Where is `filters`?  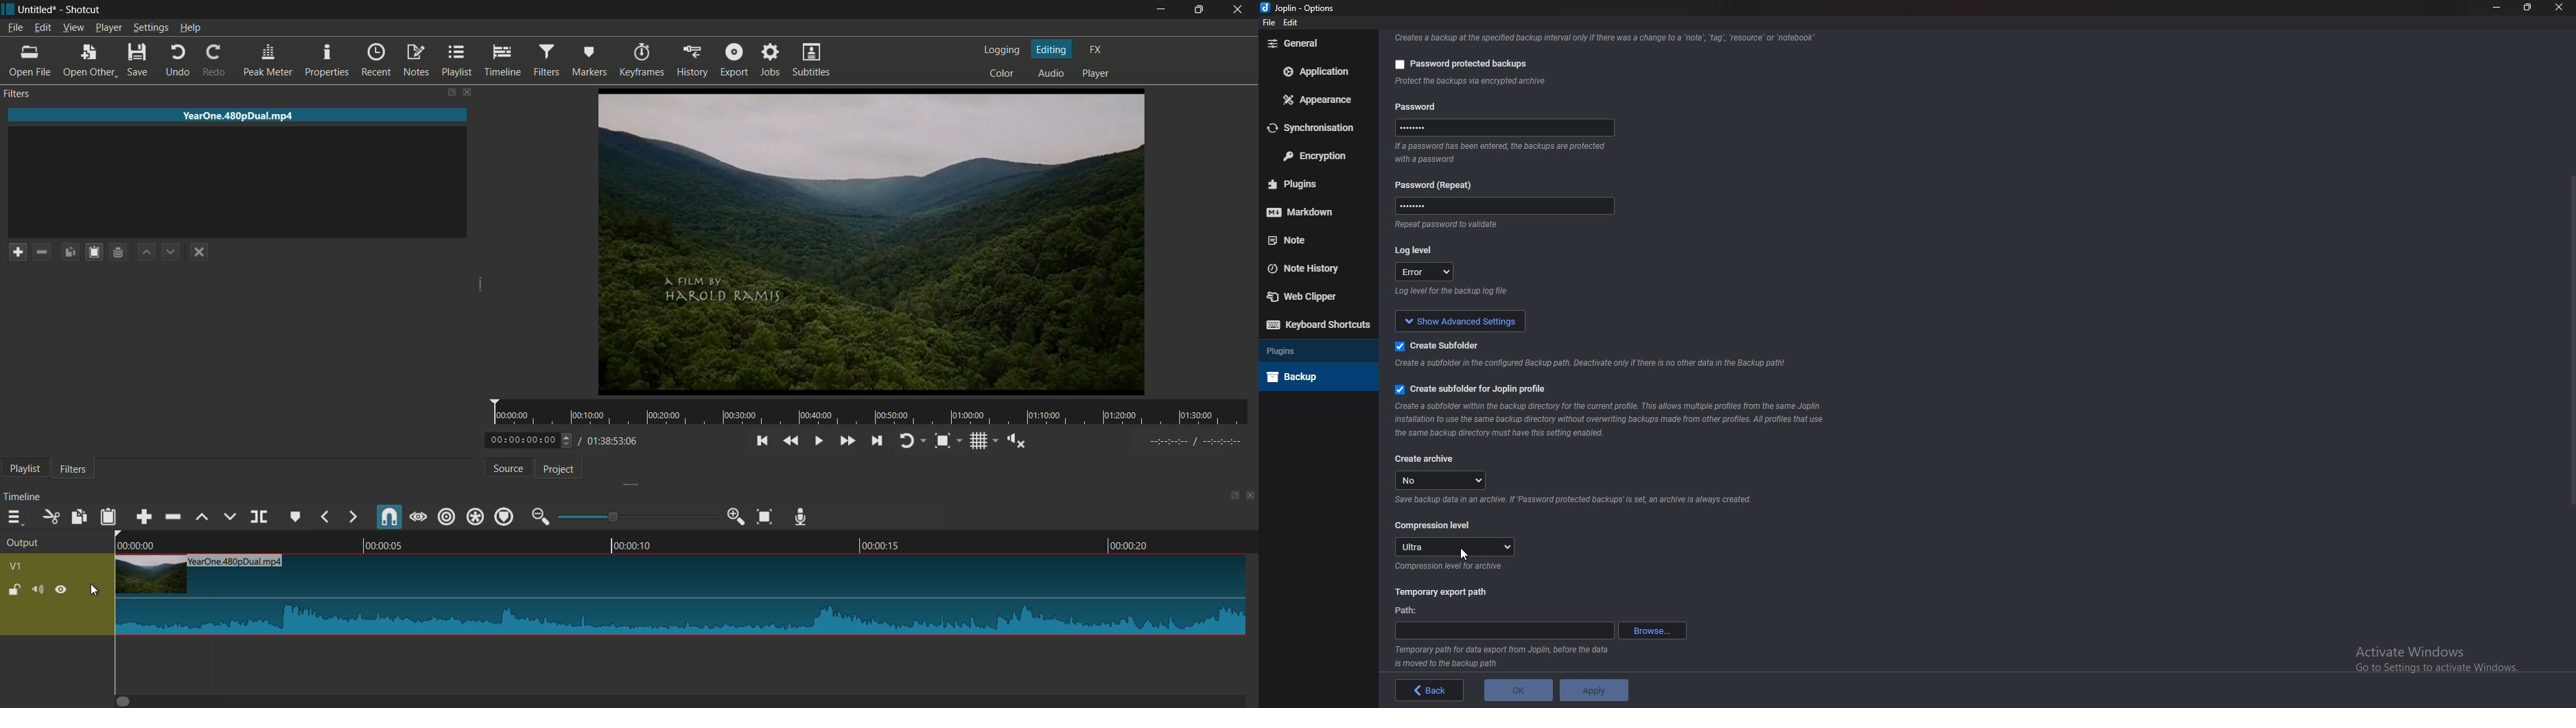 filters is located at coordinates (18, 94).